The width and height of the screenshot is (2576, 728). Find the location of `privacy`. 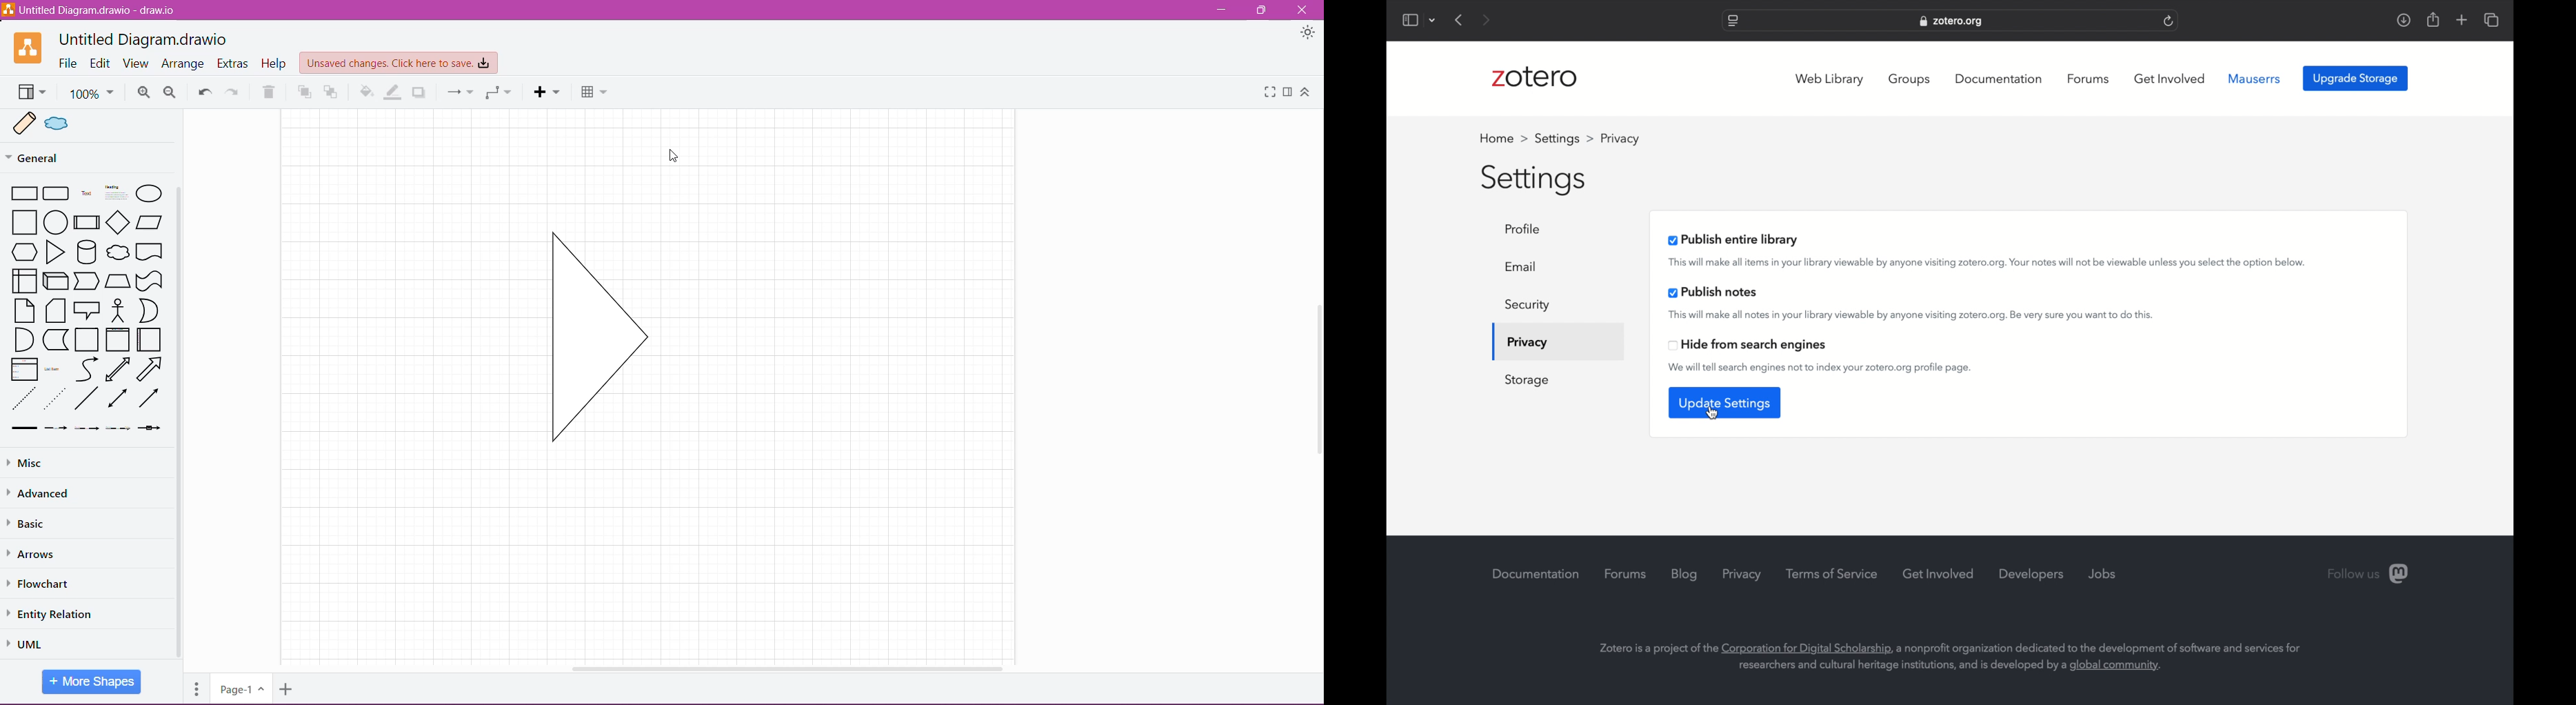

privacy is located at coordinates (1526, 343).